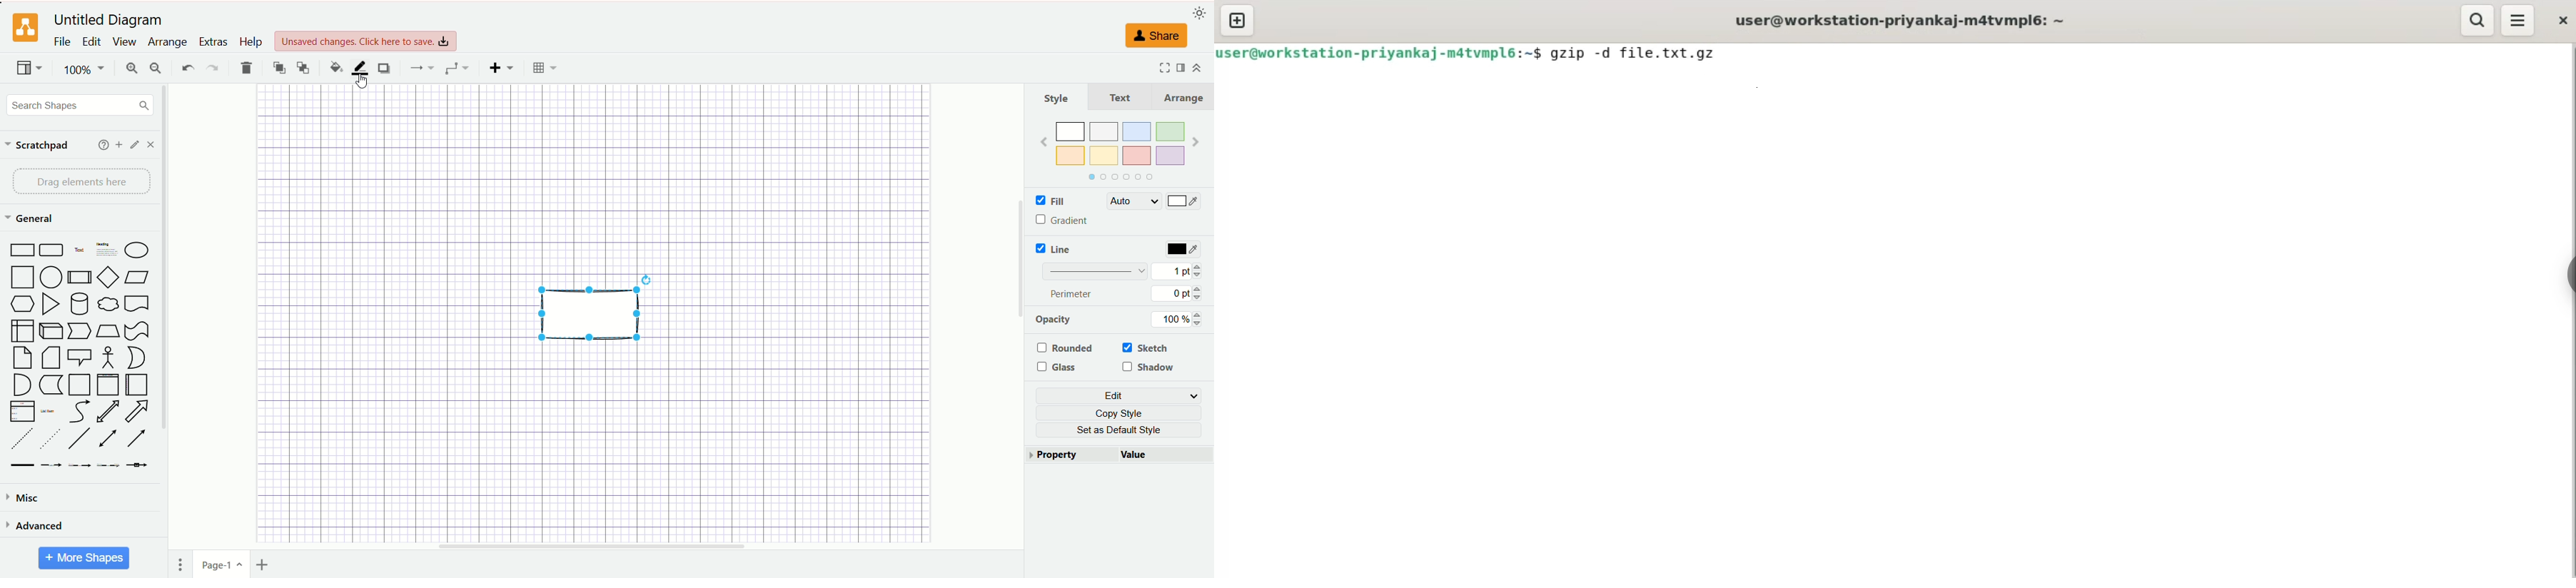 This screenshot has height=588, width=2576. What do you see at coordinates (1178, 293) in the screenshot?
I see `0 pt` at bounding box center [1178, 293].